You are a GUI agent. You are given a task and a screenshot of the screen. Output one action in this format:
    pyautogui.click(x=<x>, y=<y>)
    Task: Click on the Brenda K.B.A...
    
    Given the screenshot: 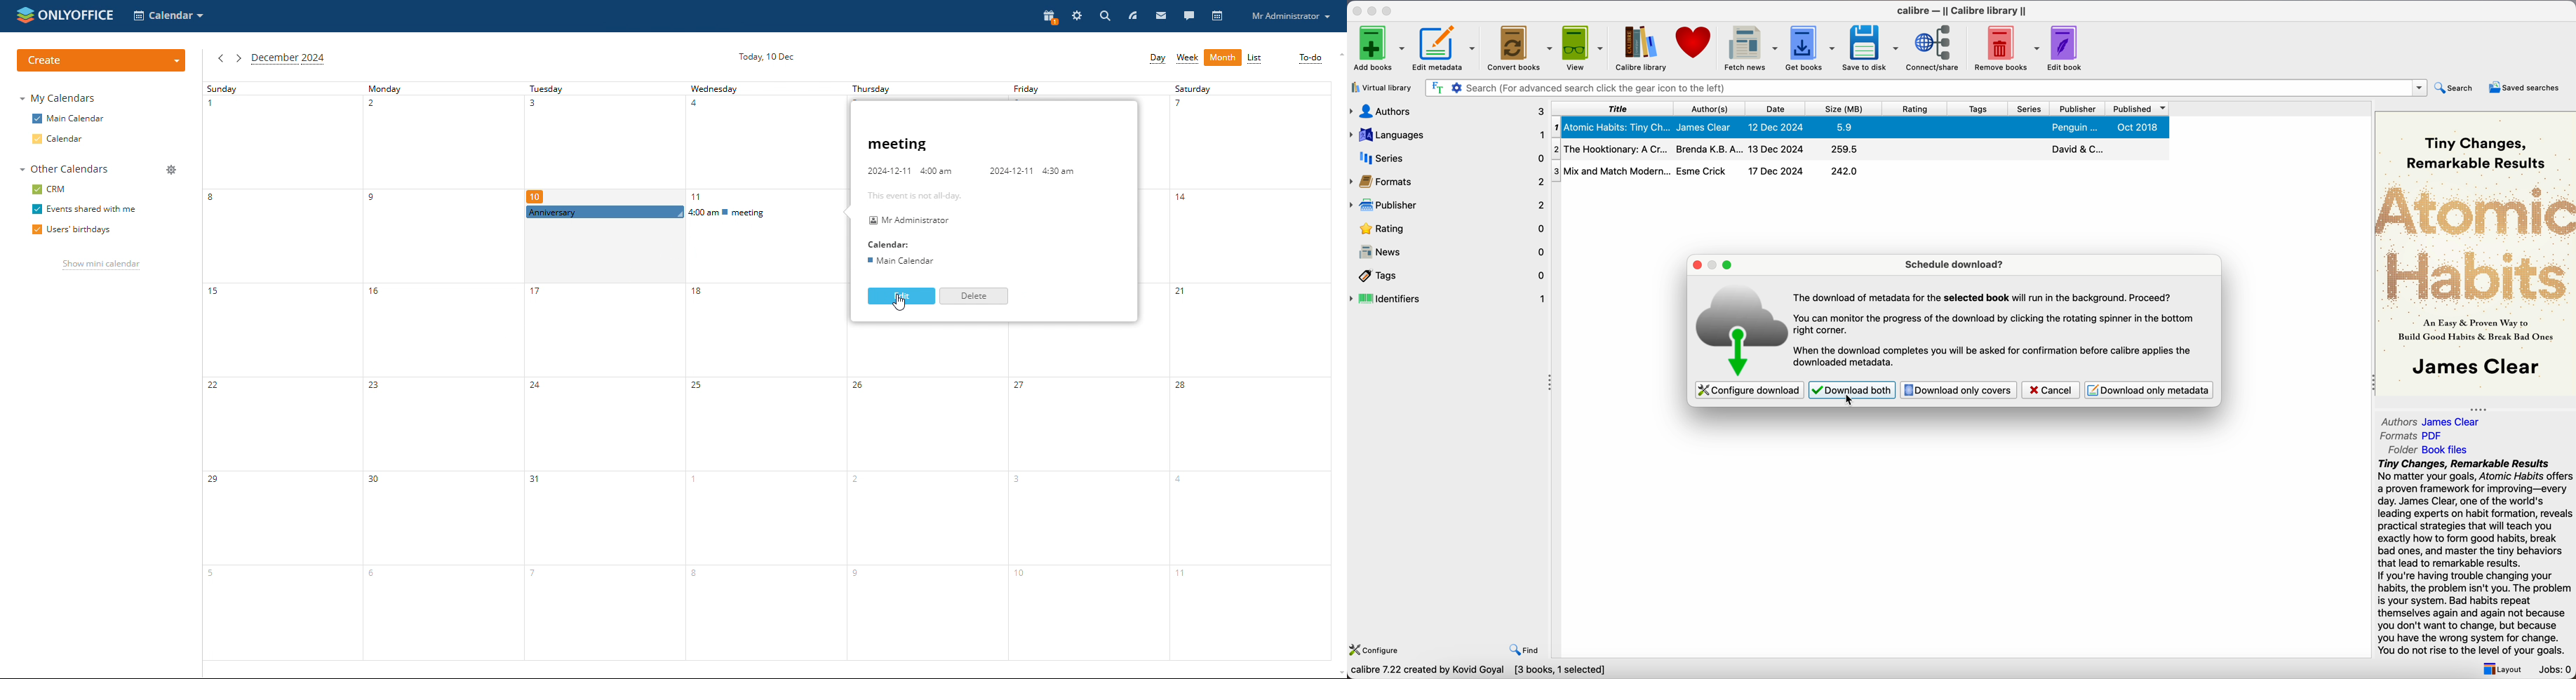 What is the action you would take?
    pyautogui.click(x=1708, y=149)
    